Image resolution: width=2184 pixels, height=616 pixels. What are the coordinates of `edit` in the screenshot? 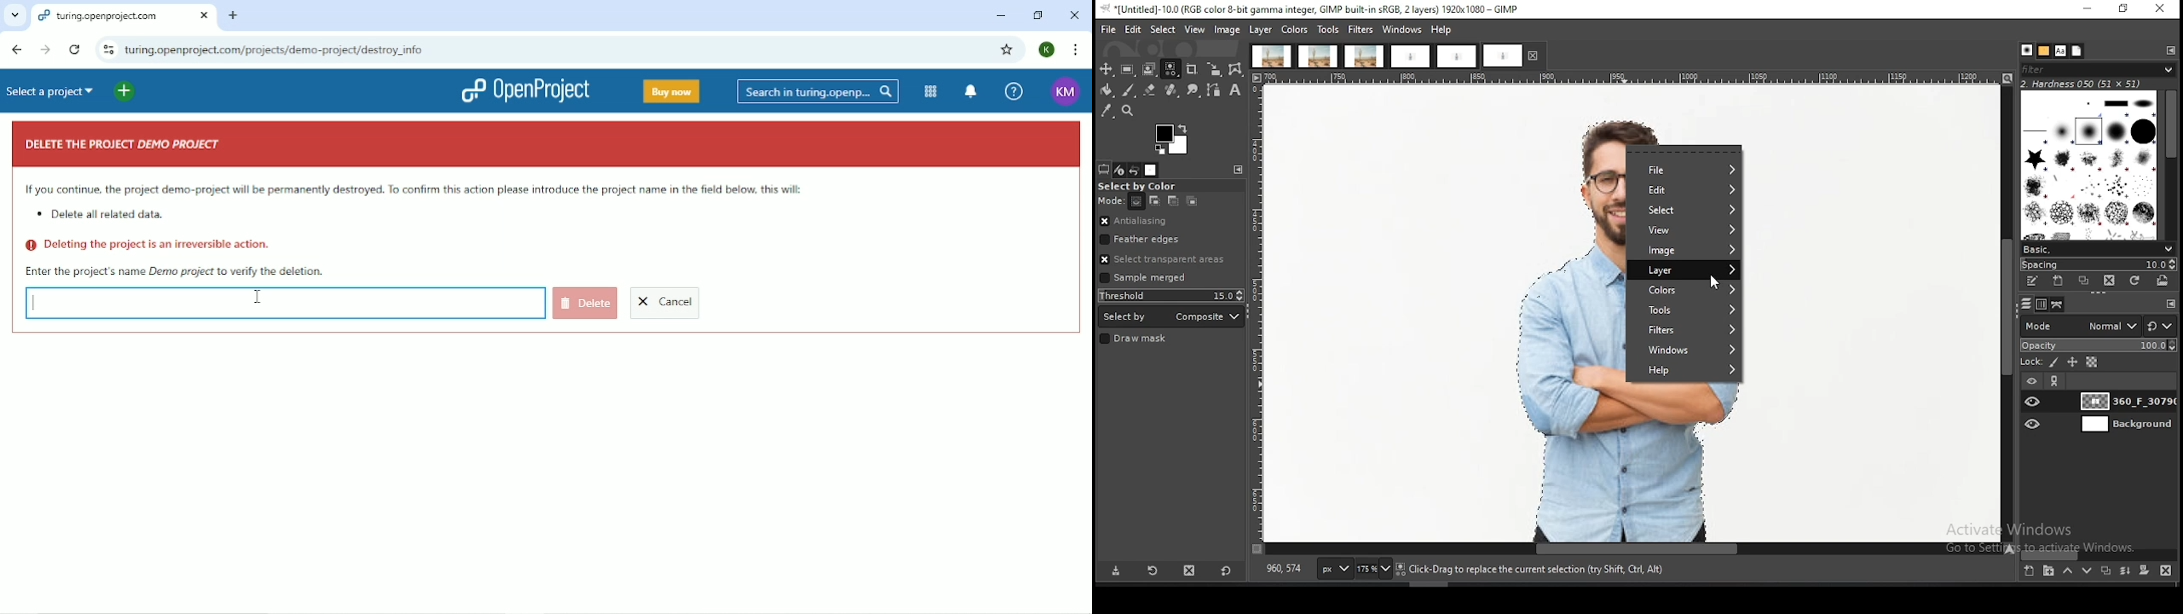 It's located at (1134, 29).